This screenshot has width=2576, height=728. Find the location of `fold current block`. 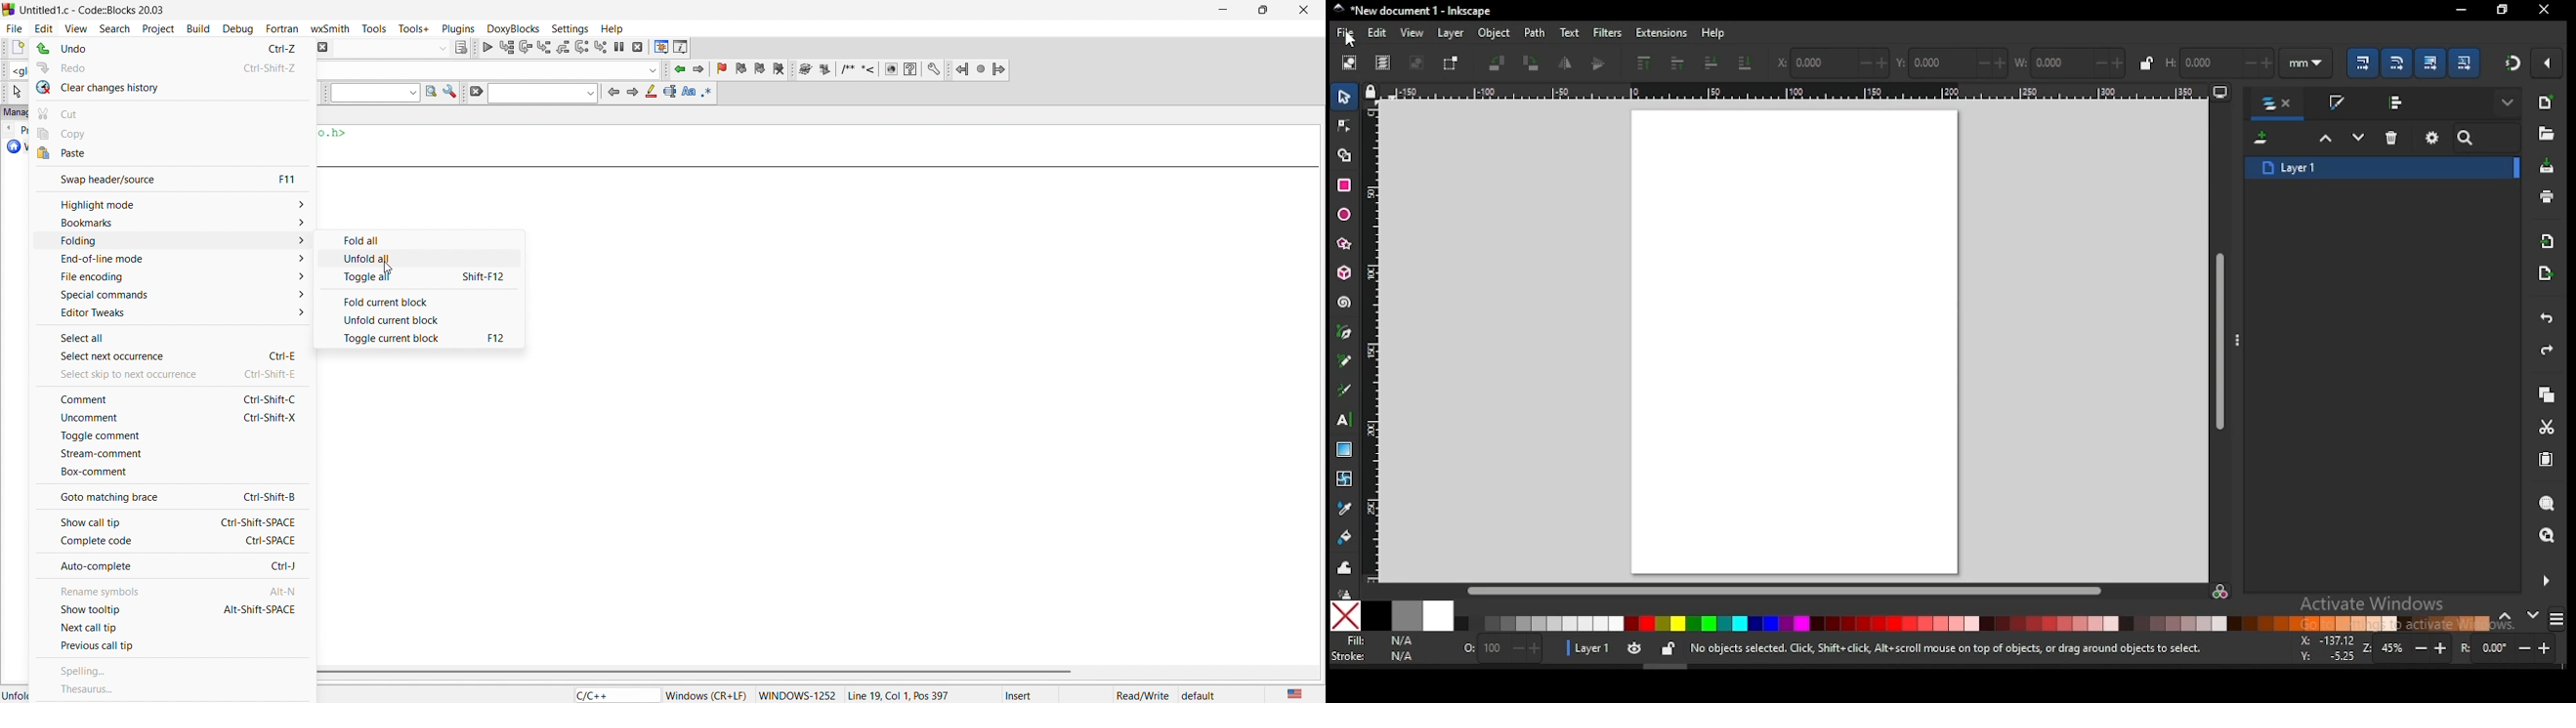

fold current block is located at coordinates (421, 299).